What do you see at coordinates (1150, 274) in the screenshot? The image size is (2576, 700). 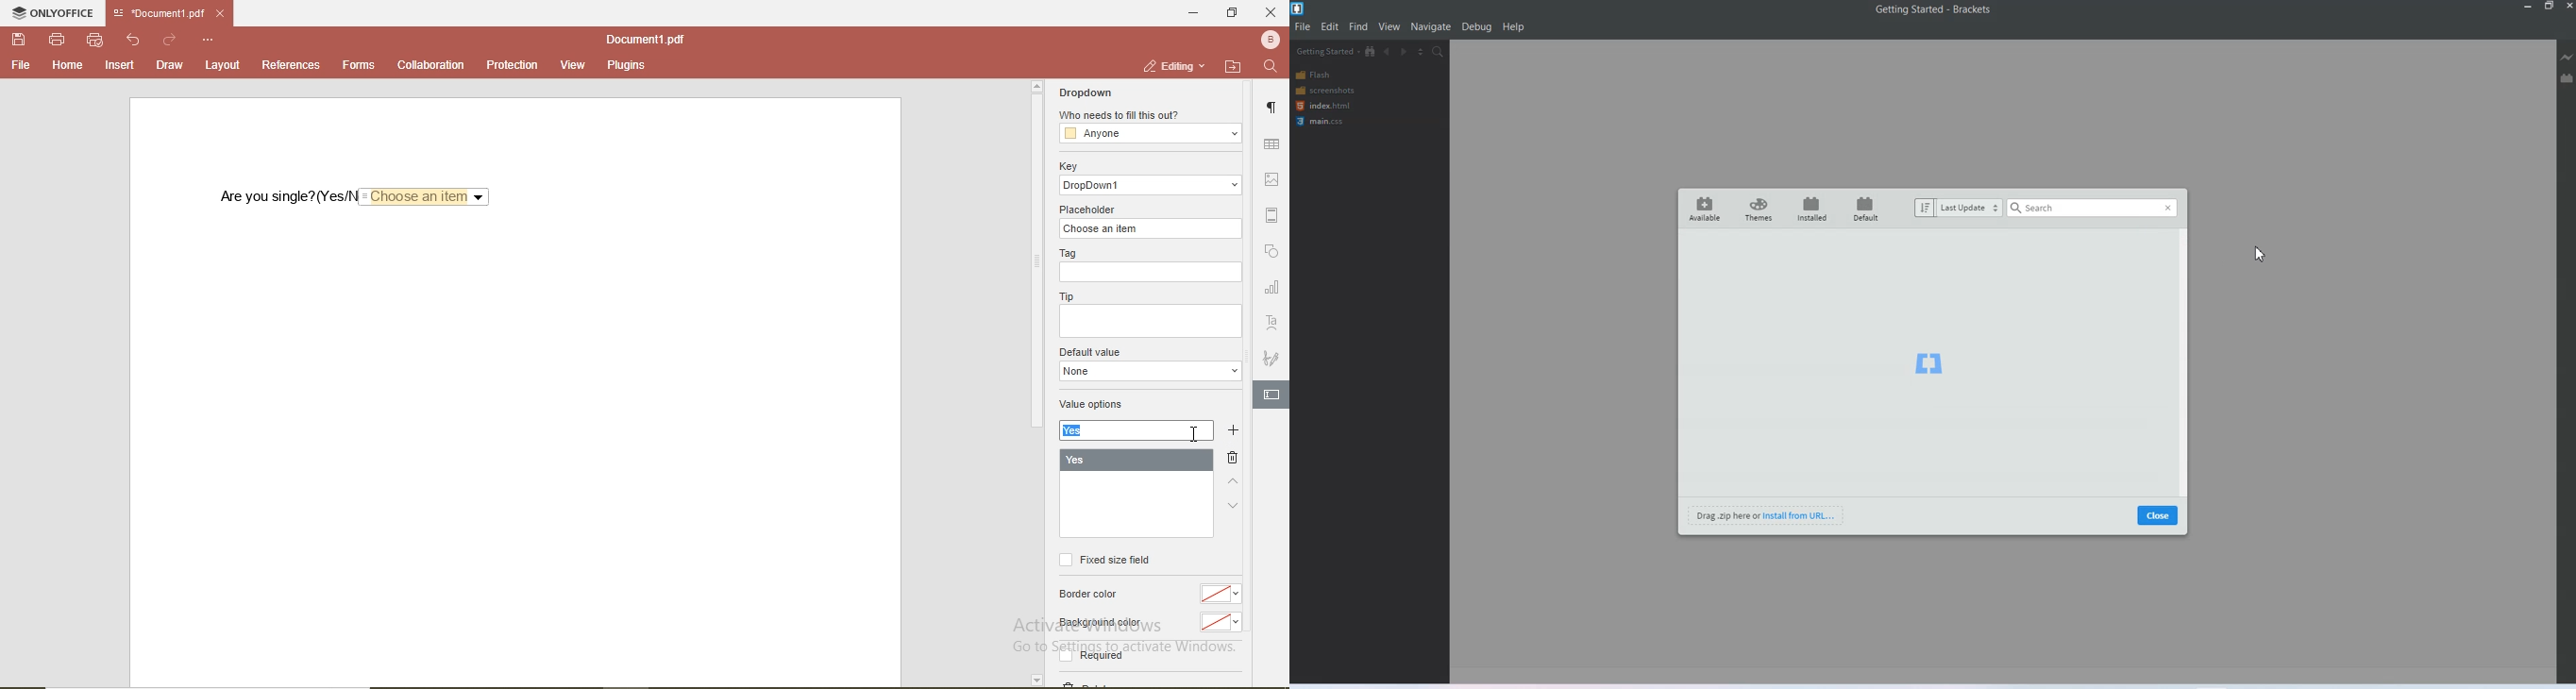 I see `empty box` at bounding box center [1150, 274].